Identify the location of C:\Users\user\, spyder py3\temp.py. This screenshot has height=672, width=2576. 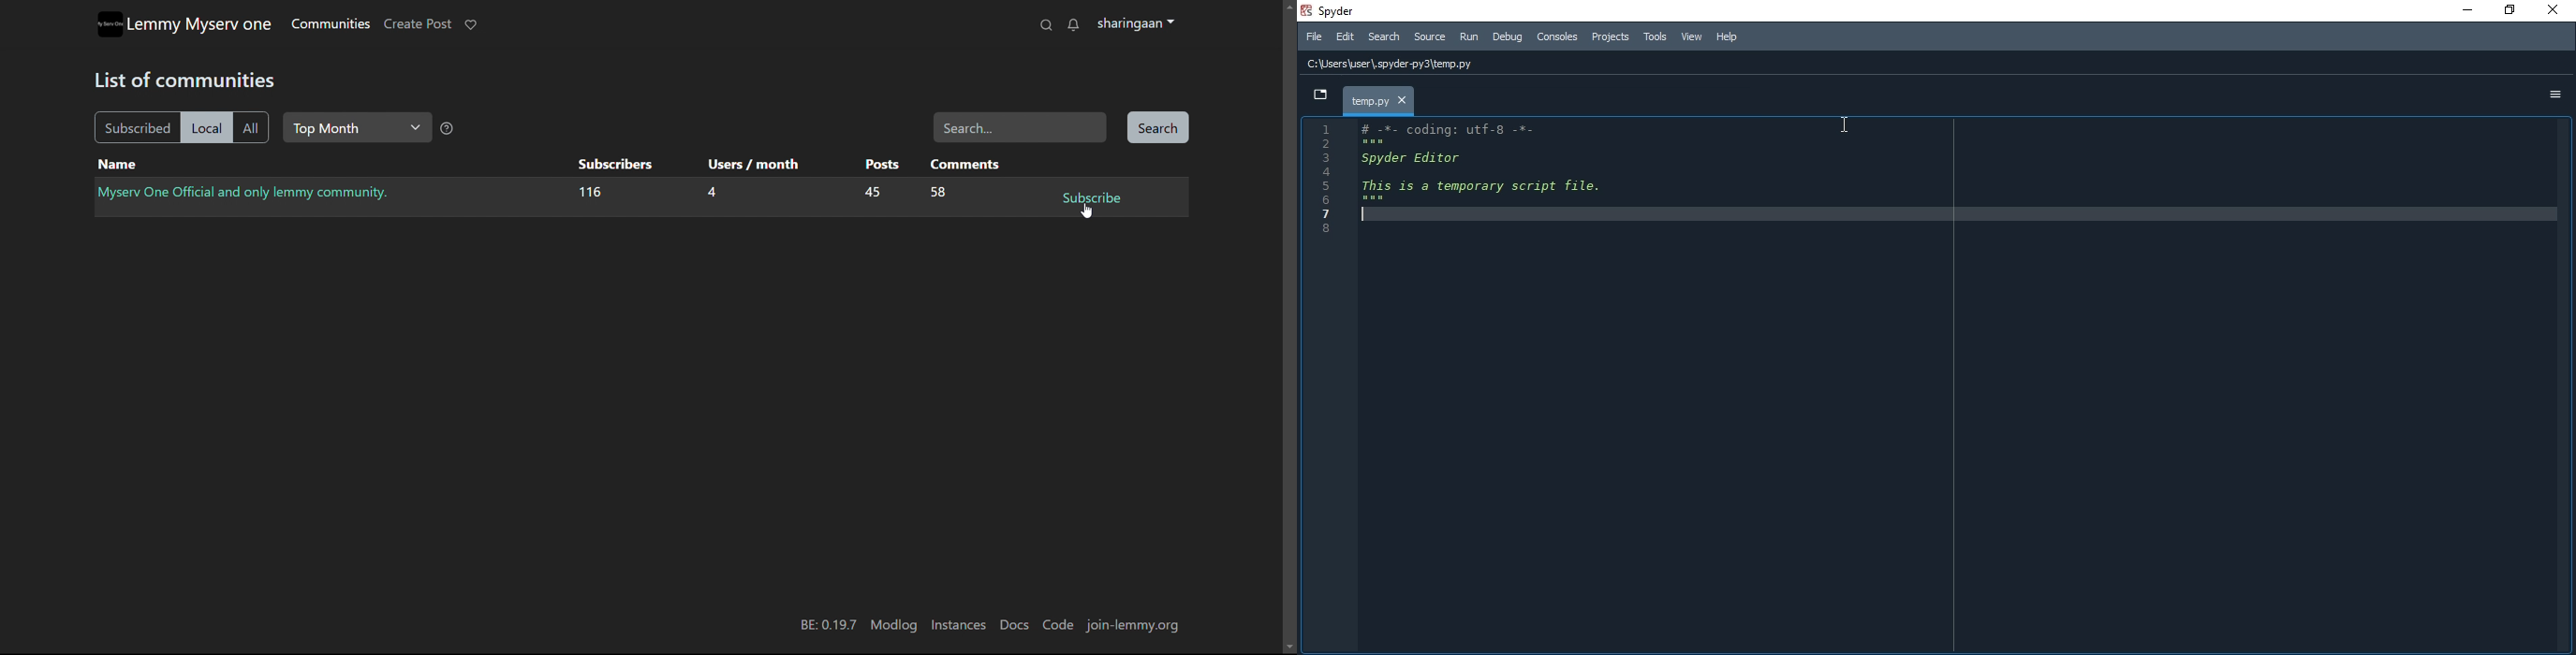
(1397, 66).